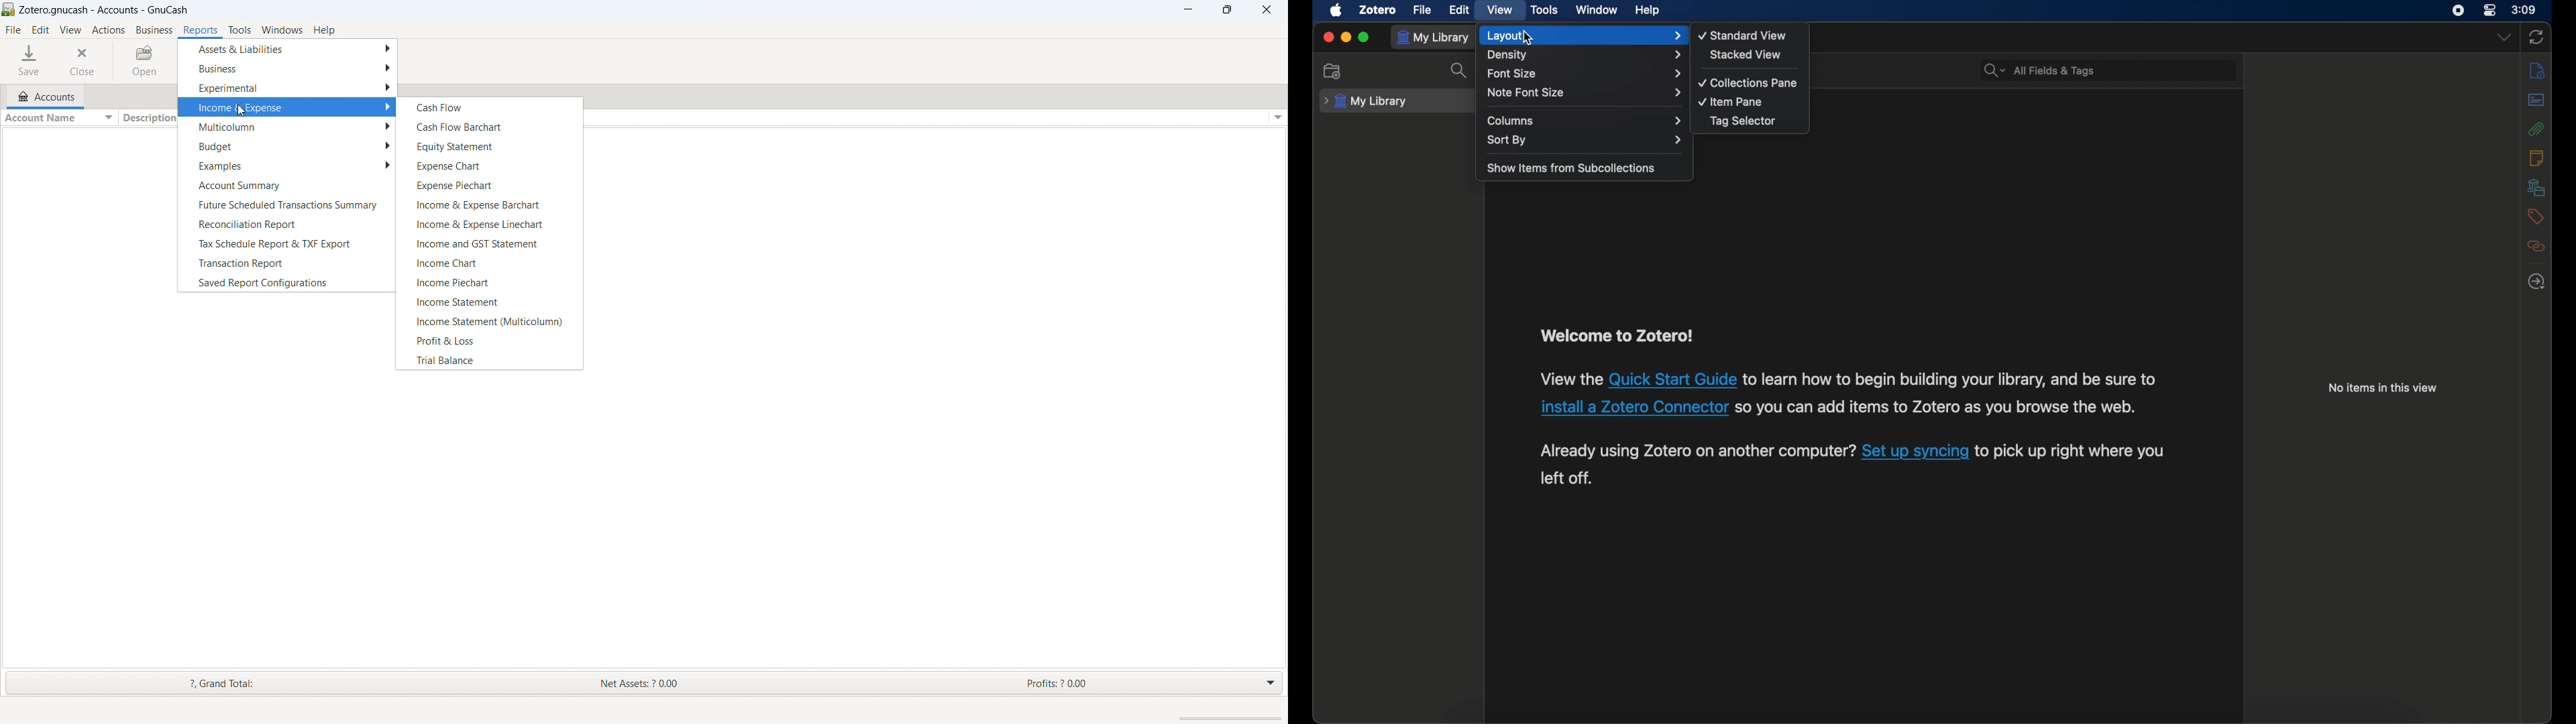  Describe the element at coordinates (2536, 70) in the screenshot. I see `info` at that location.